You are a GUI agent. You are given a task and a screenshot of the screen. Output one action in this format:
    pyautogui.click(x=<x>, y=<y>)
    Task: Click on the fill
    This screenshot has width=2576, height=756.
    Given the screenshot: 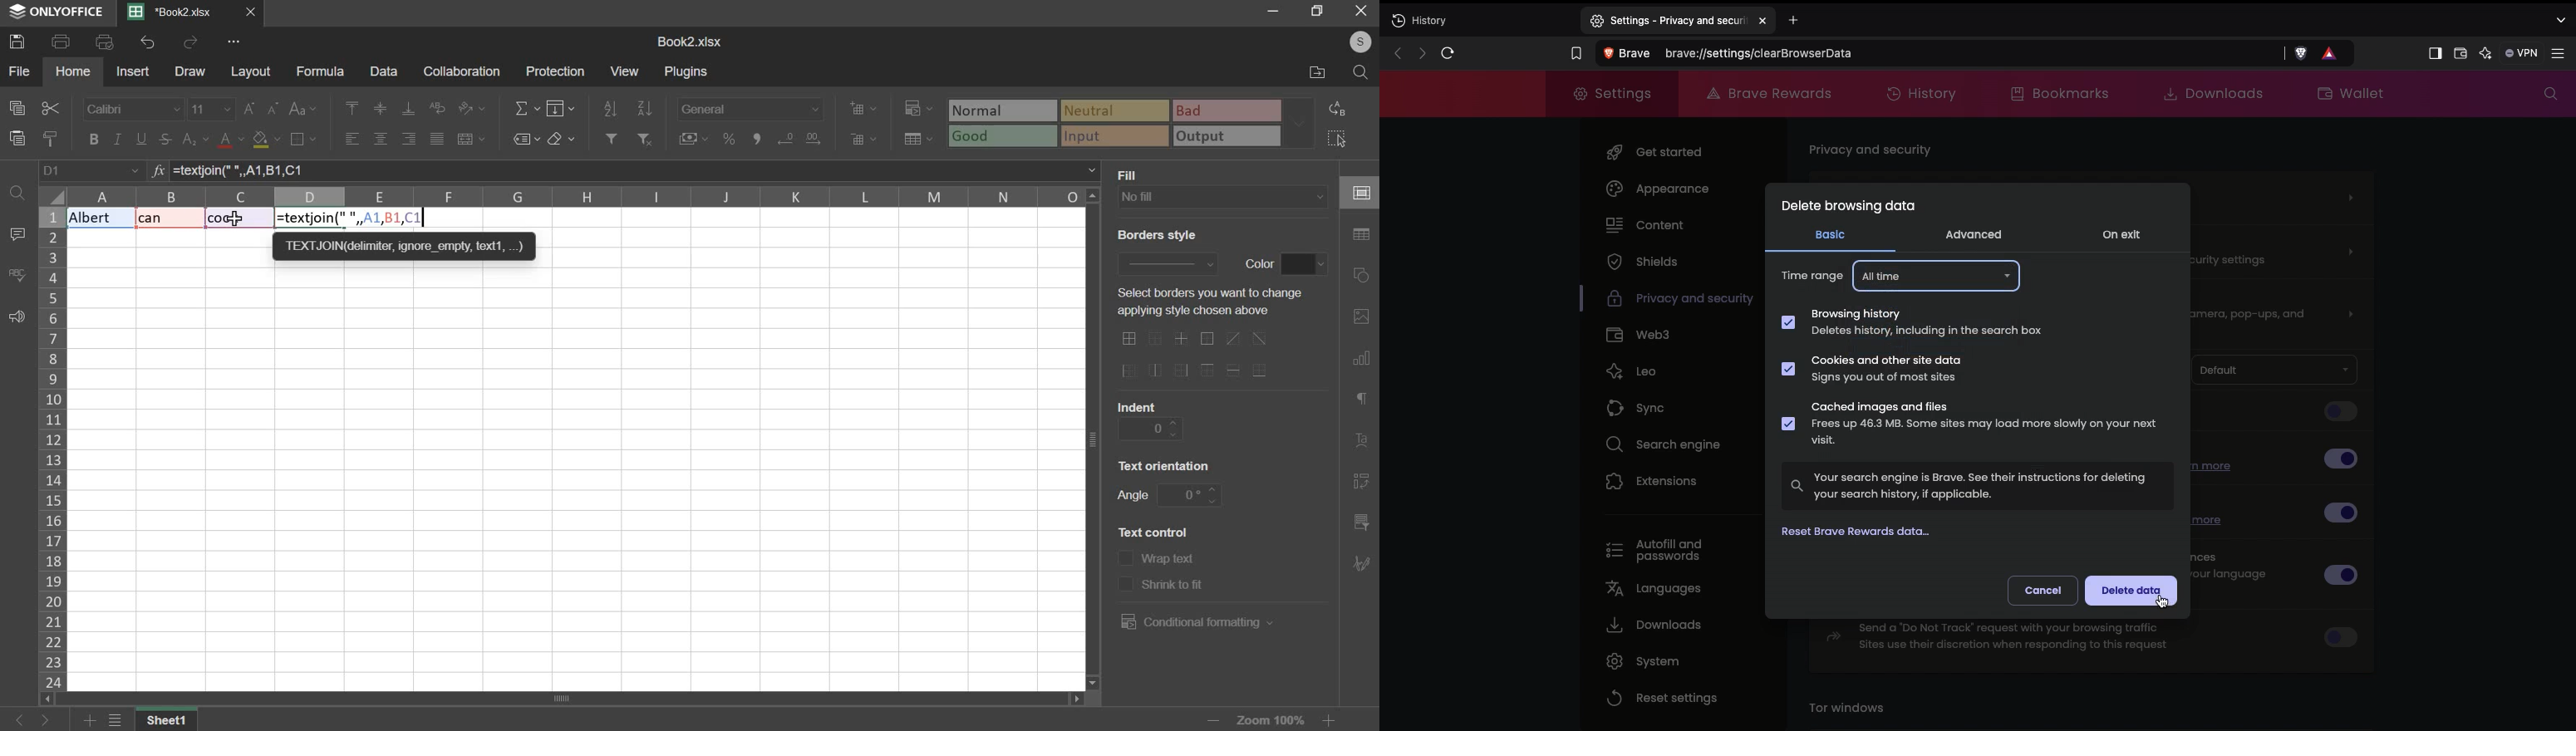 What is the action you would take?
    pyautogui.click(x=562, y=108)
    